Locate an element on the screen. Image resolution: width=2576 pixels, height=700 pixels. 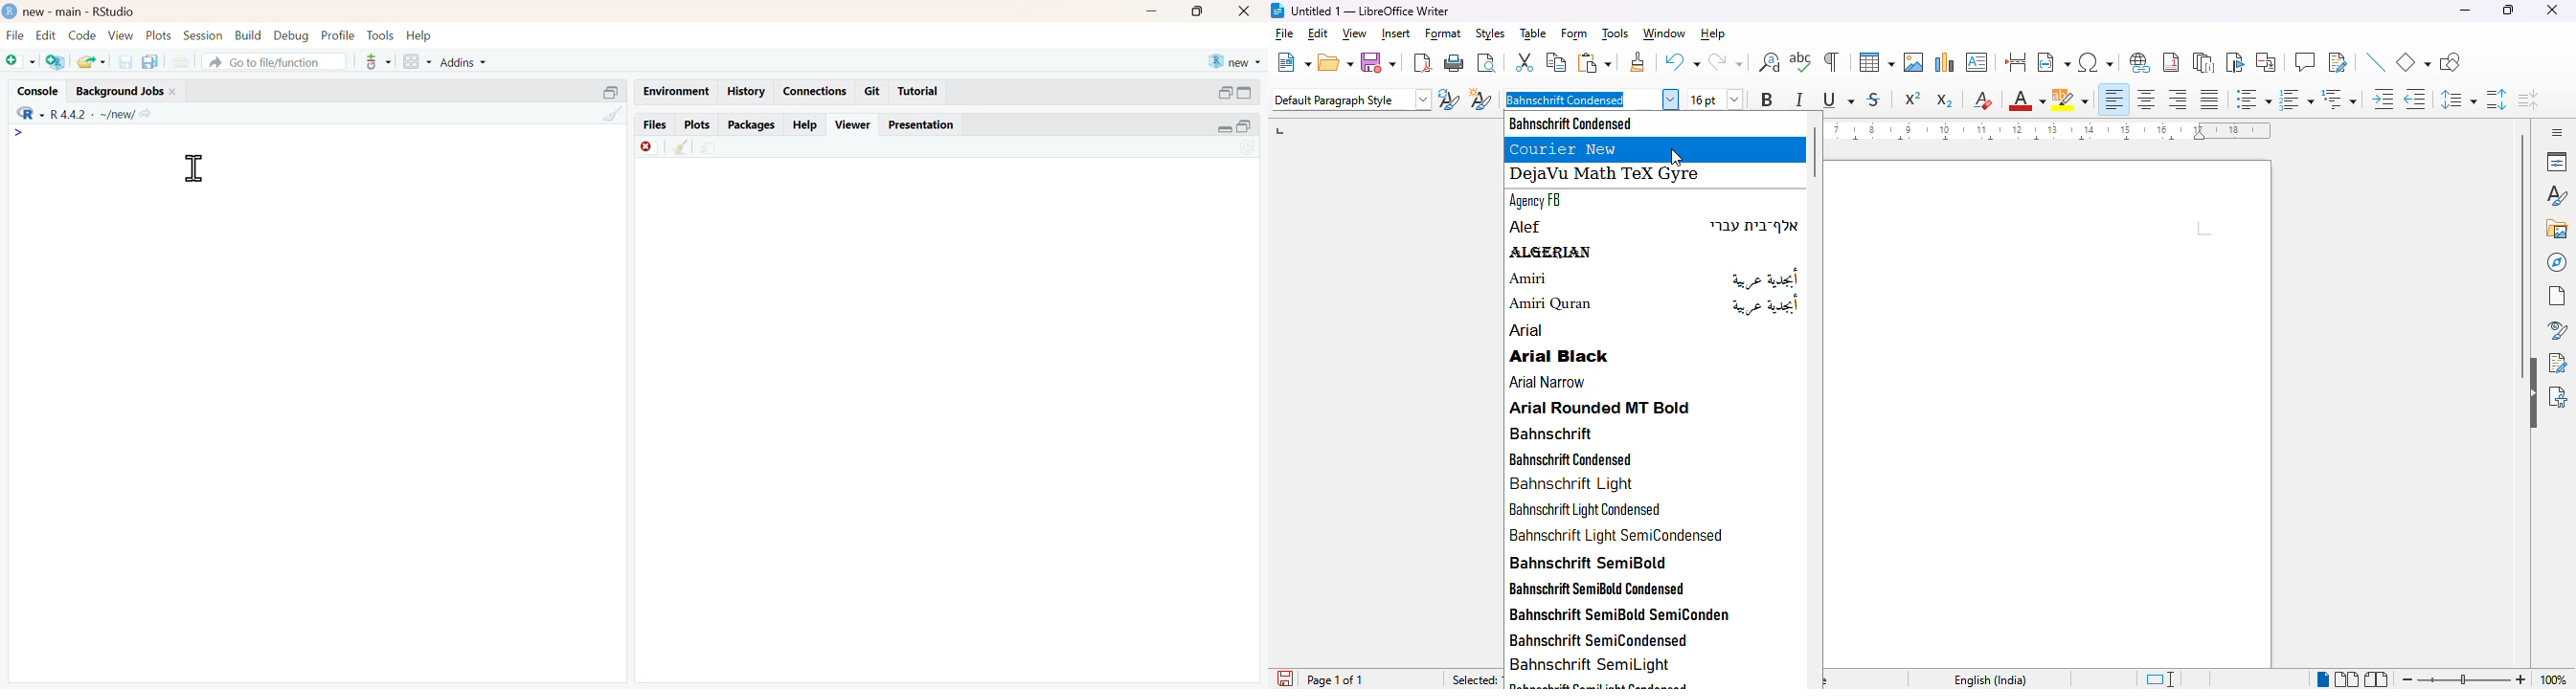
discard is located at coordinates (650, 148).